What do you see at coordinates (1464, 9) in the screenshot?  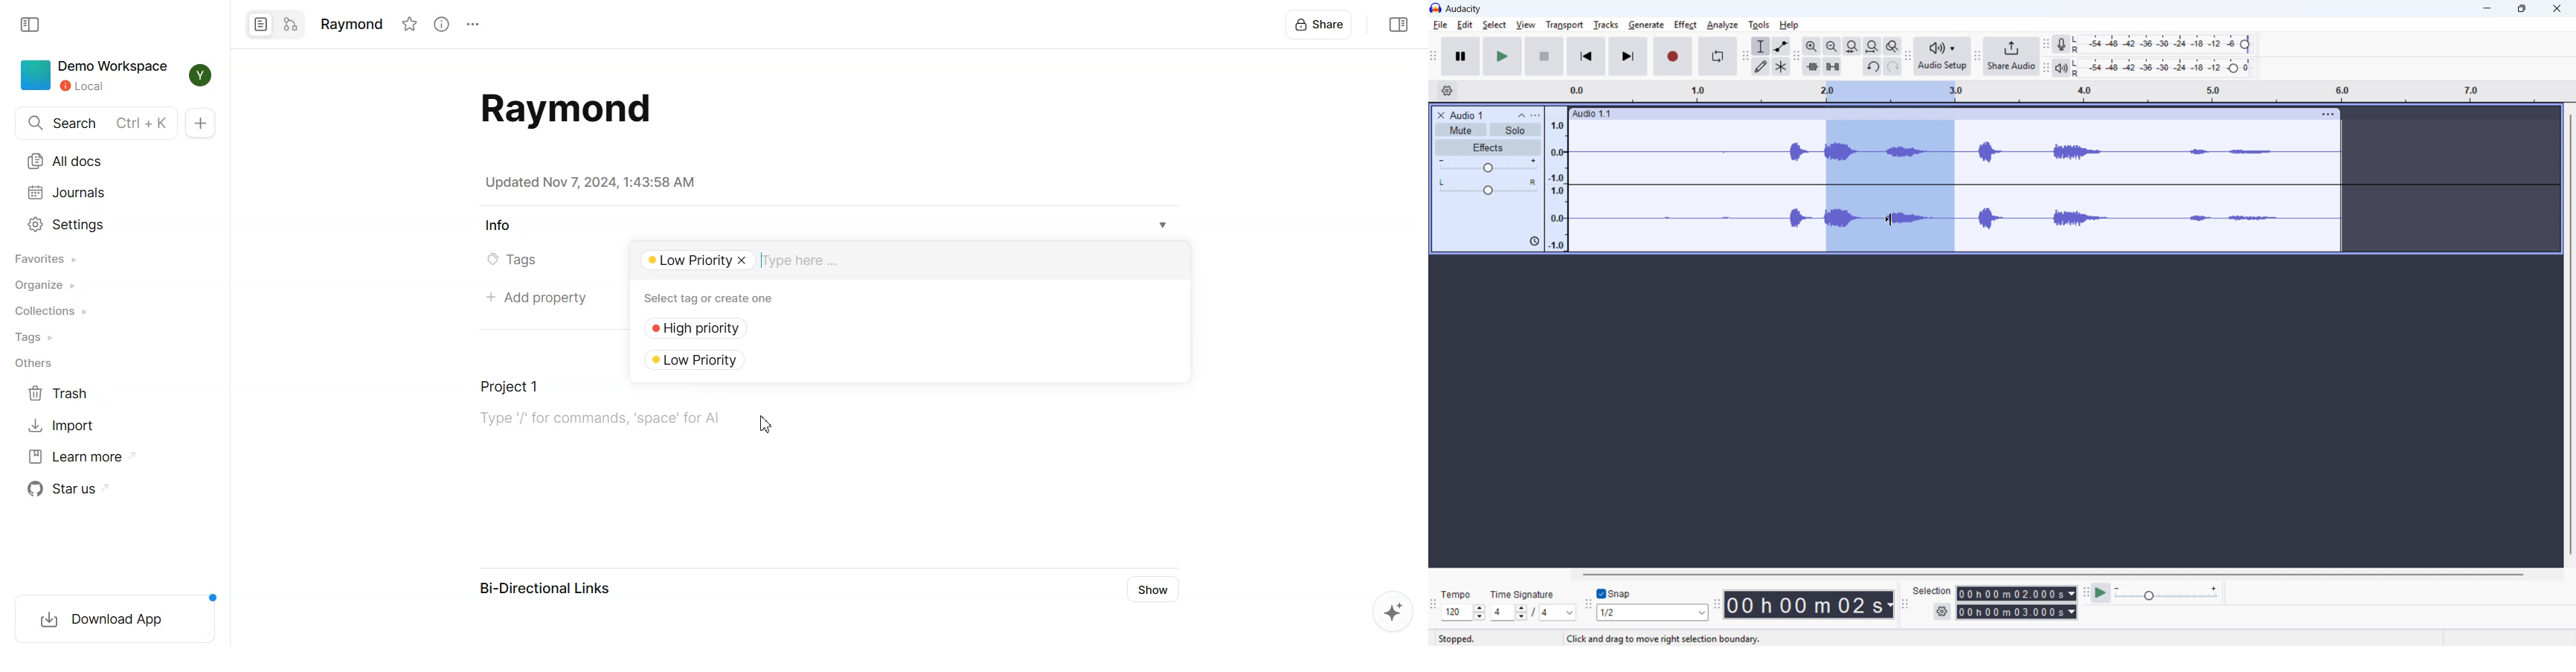 I see `audacity` at bounding box center [1464, 9].